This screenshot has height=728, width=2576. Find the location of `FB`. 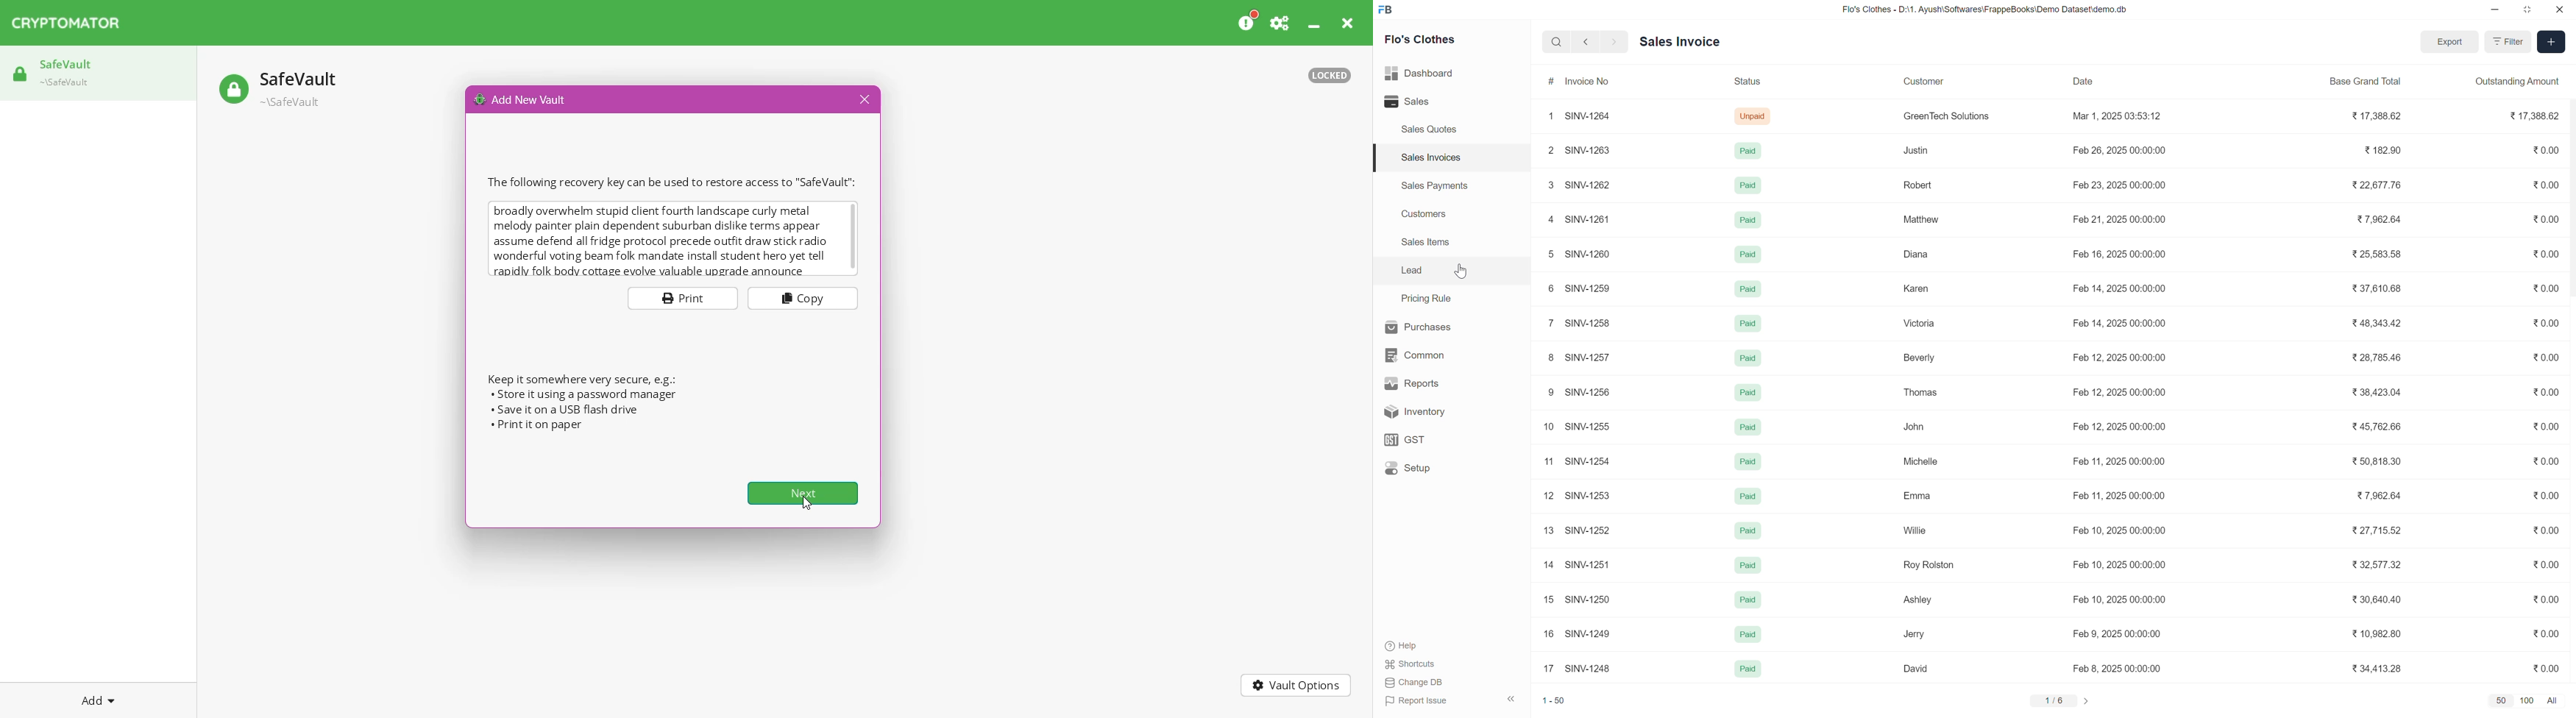

FB is located at coordinates (1386, 10).